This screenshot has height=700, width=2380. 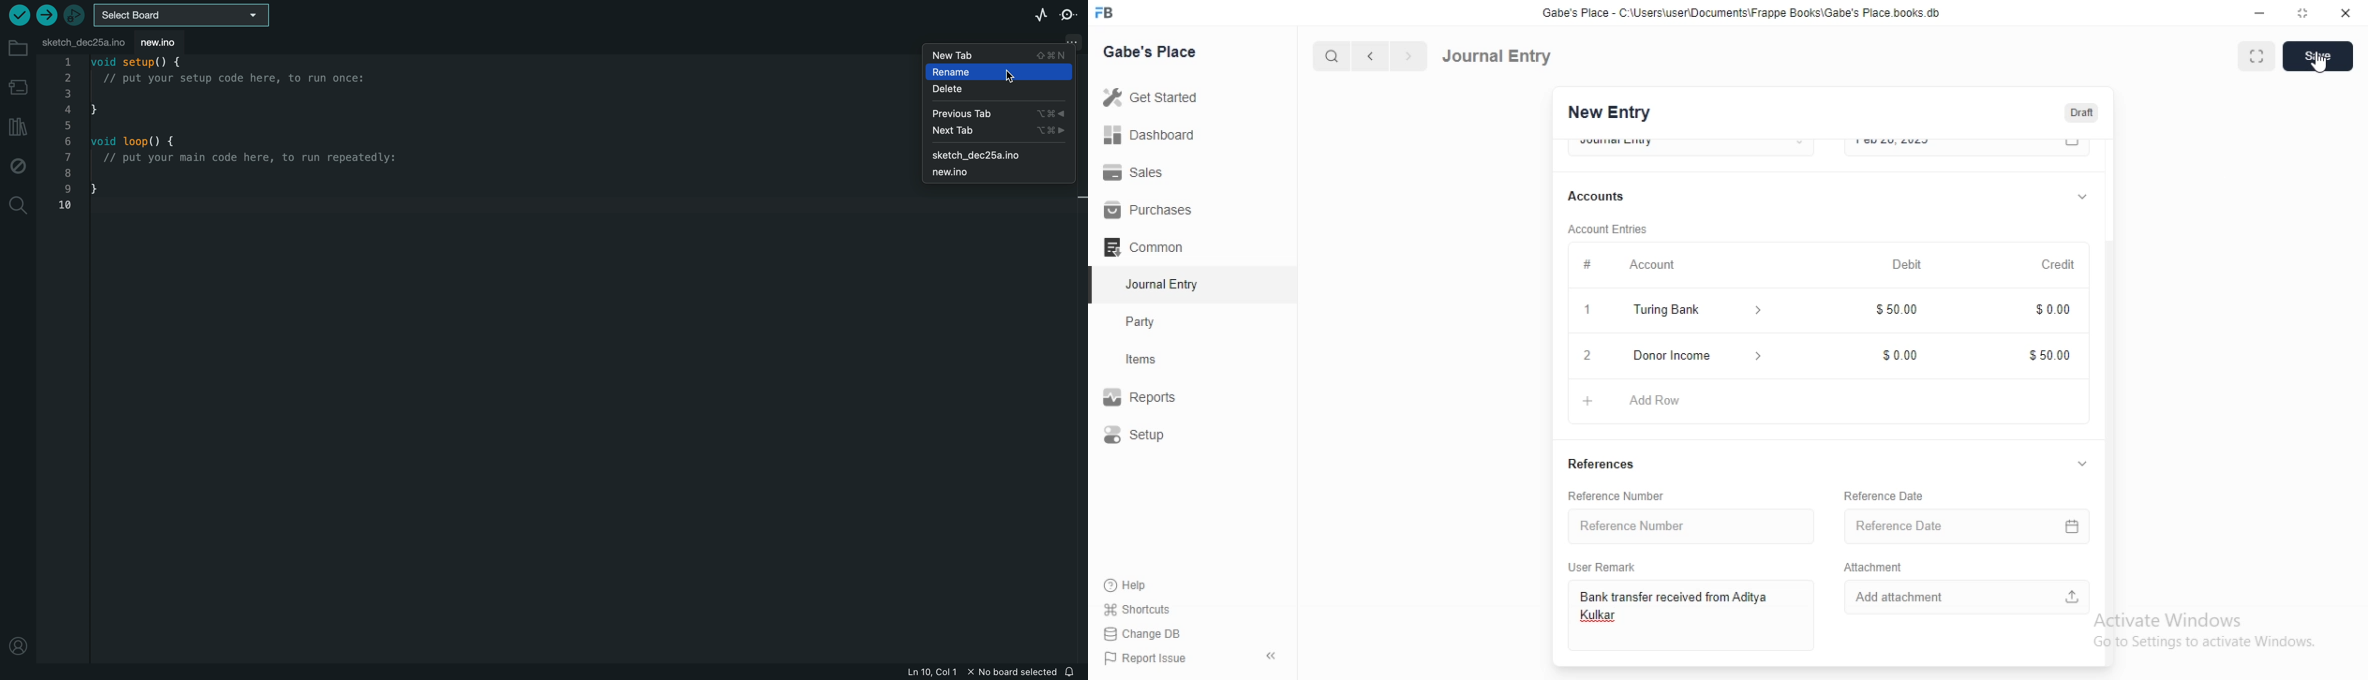 What do you see at coordinates (1152, 171) in the screenshot?
I see `Sales` at bounding box center [1152, 171].